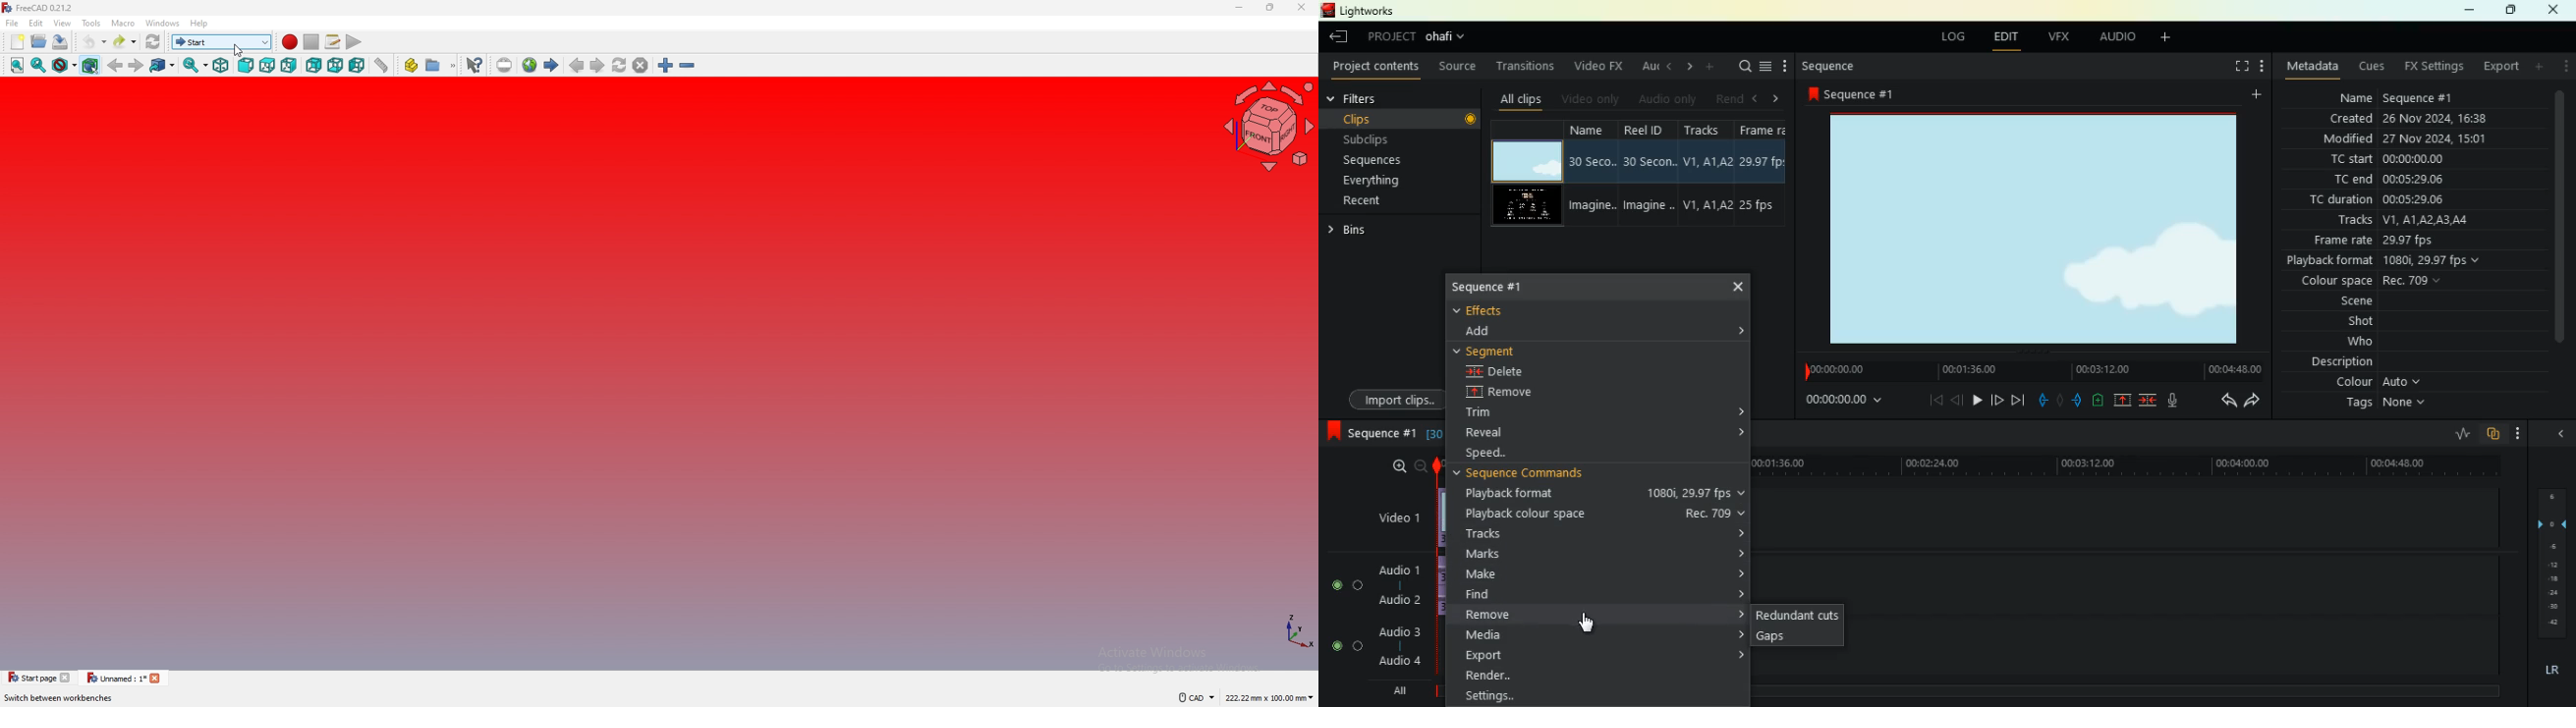 The width and height of the screenshot is (2576, 728). What do you see at coordinates (1360, 585) in the screenshot?
I see `toggle` at bounding box center [1360, 585].